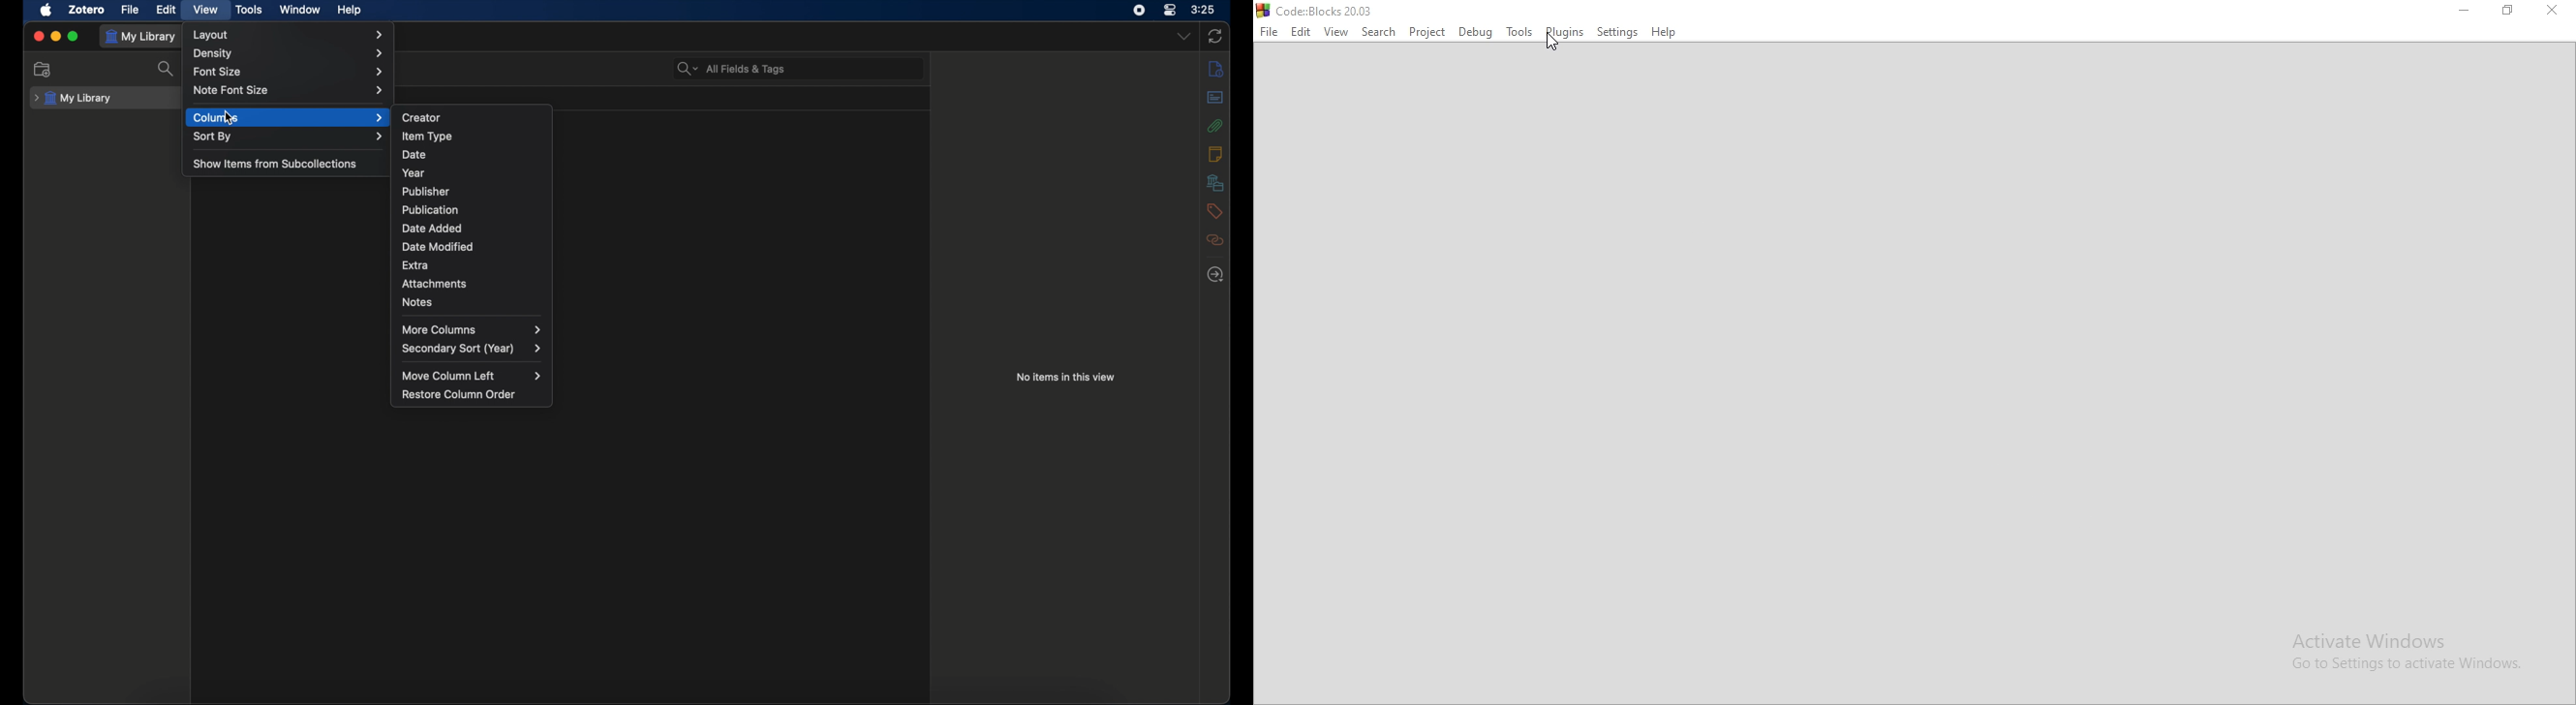  What do you see at coordinates (1215, 211) in the screenshot?
I see `tags` at bounding box center [1215, 211].